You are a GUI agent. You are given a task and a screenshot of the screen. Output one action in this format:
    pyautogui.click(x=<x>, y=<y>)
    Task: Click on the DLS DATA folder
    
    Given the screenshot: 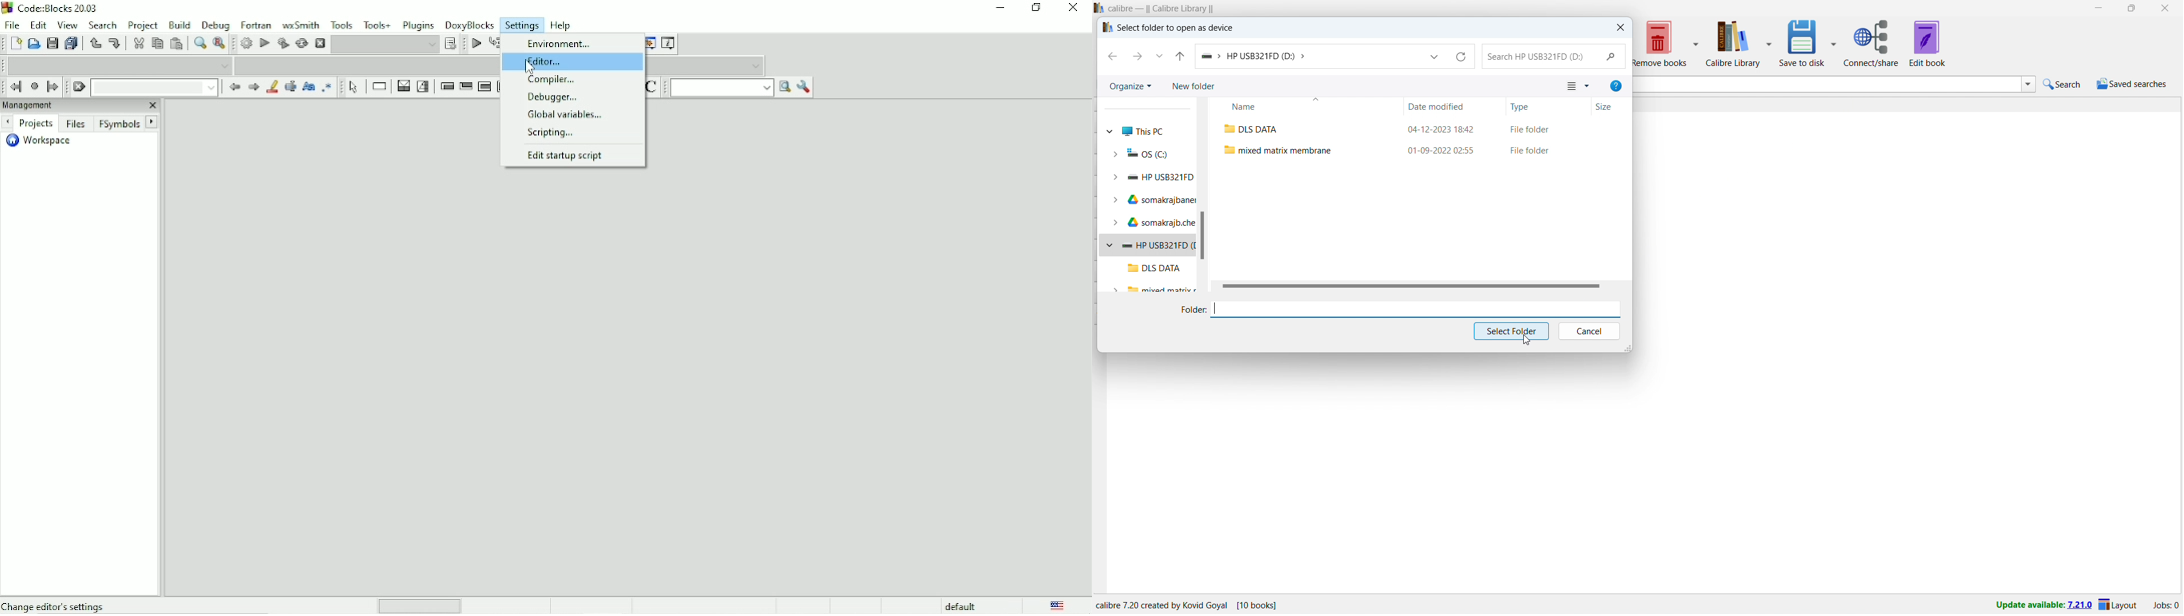 What is the action you would take?
    pyautogui.click(x=1399, y=127)
    